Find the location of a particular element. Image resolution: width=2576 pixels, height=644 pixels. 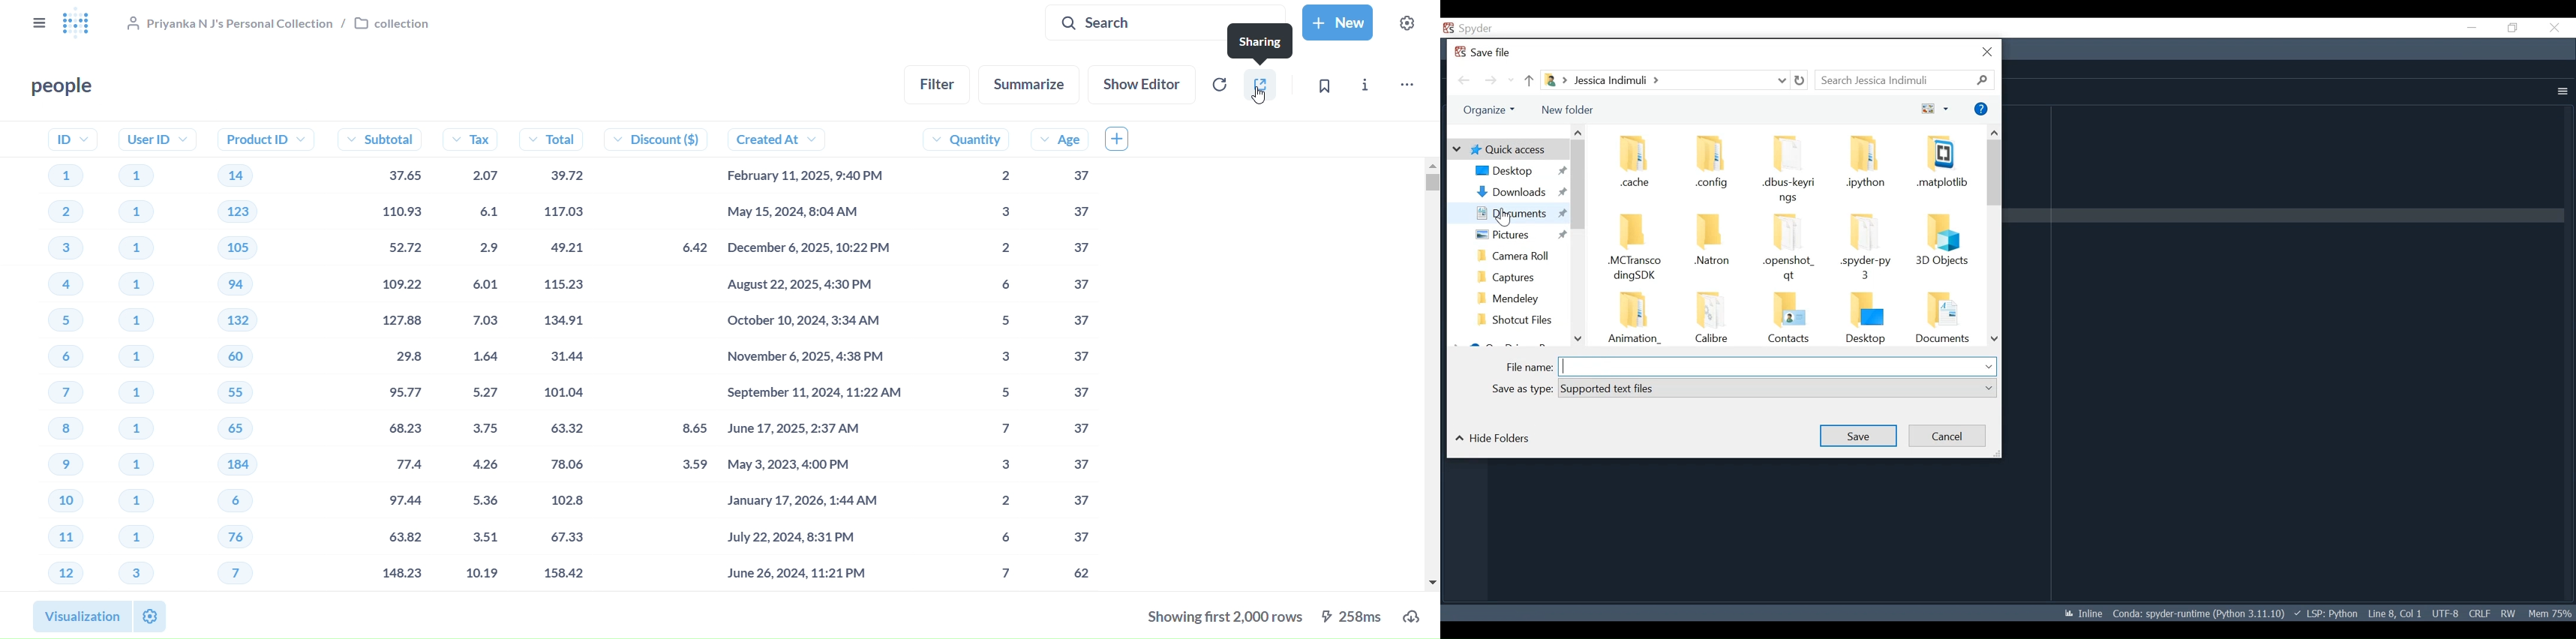

Save File is located at coordinates (1485, 52).